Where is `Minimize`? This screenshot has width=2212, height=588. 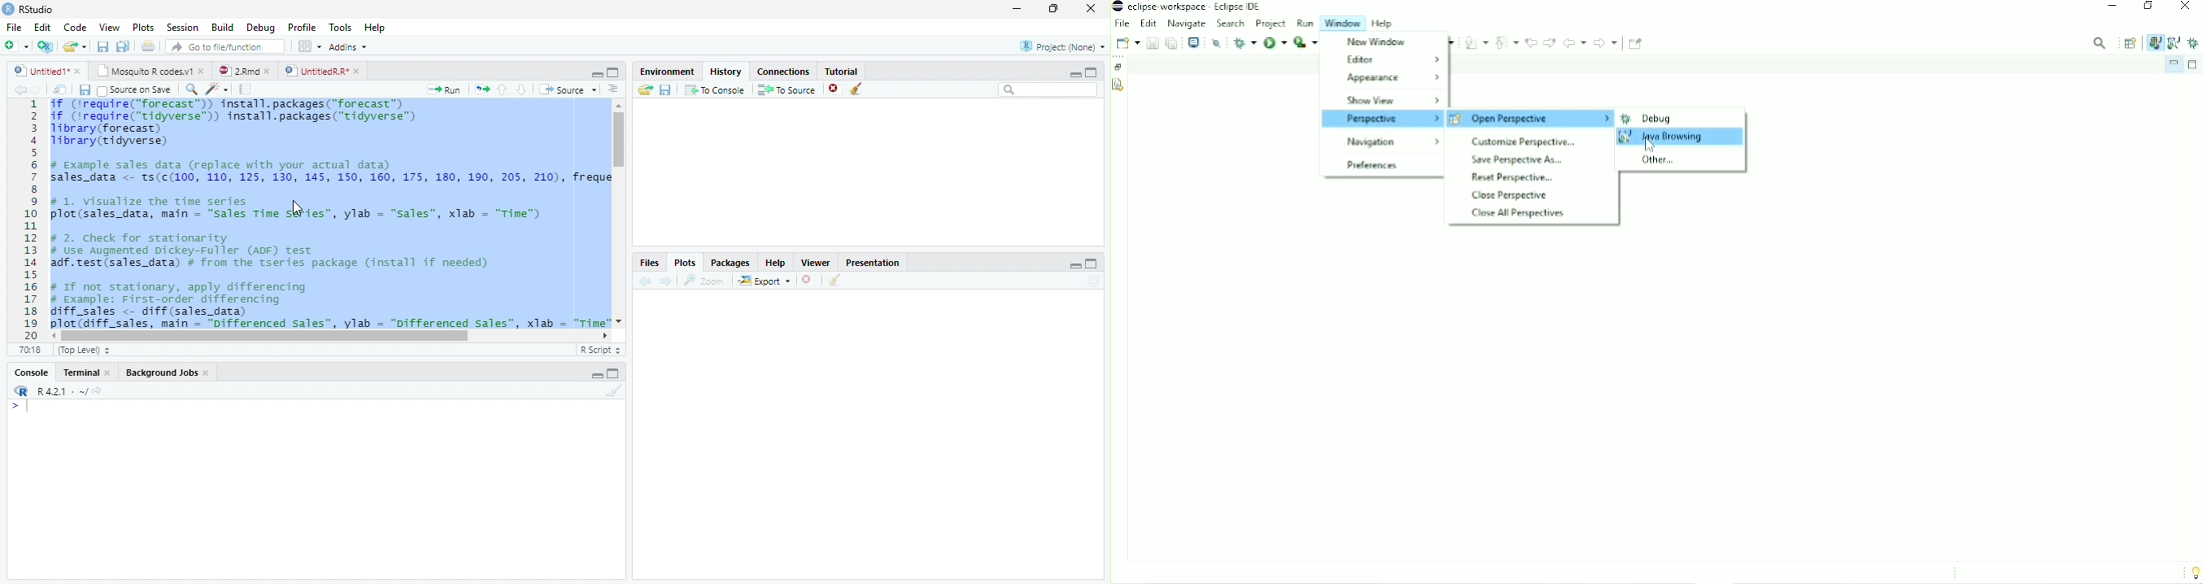 Minimize is located at coordinates (1074, 72).